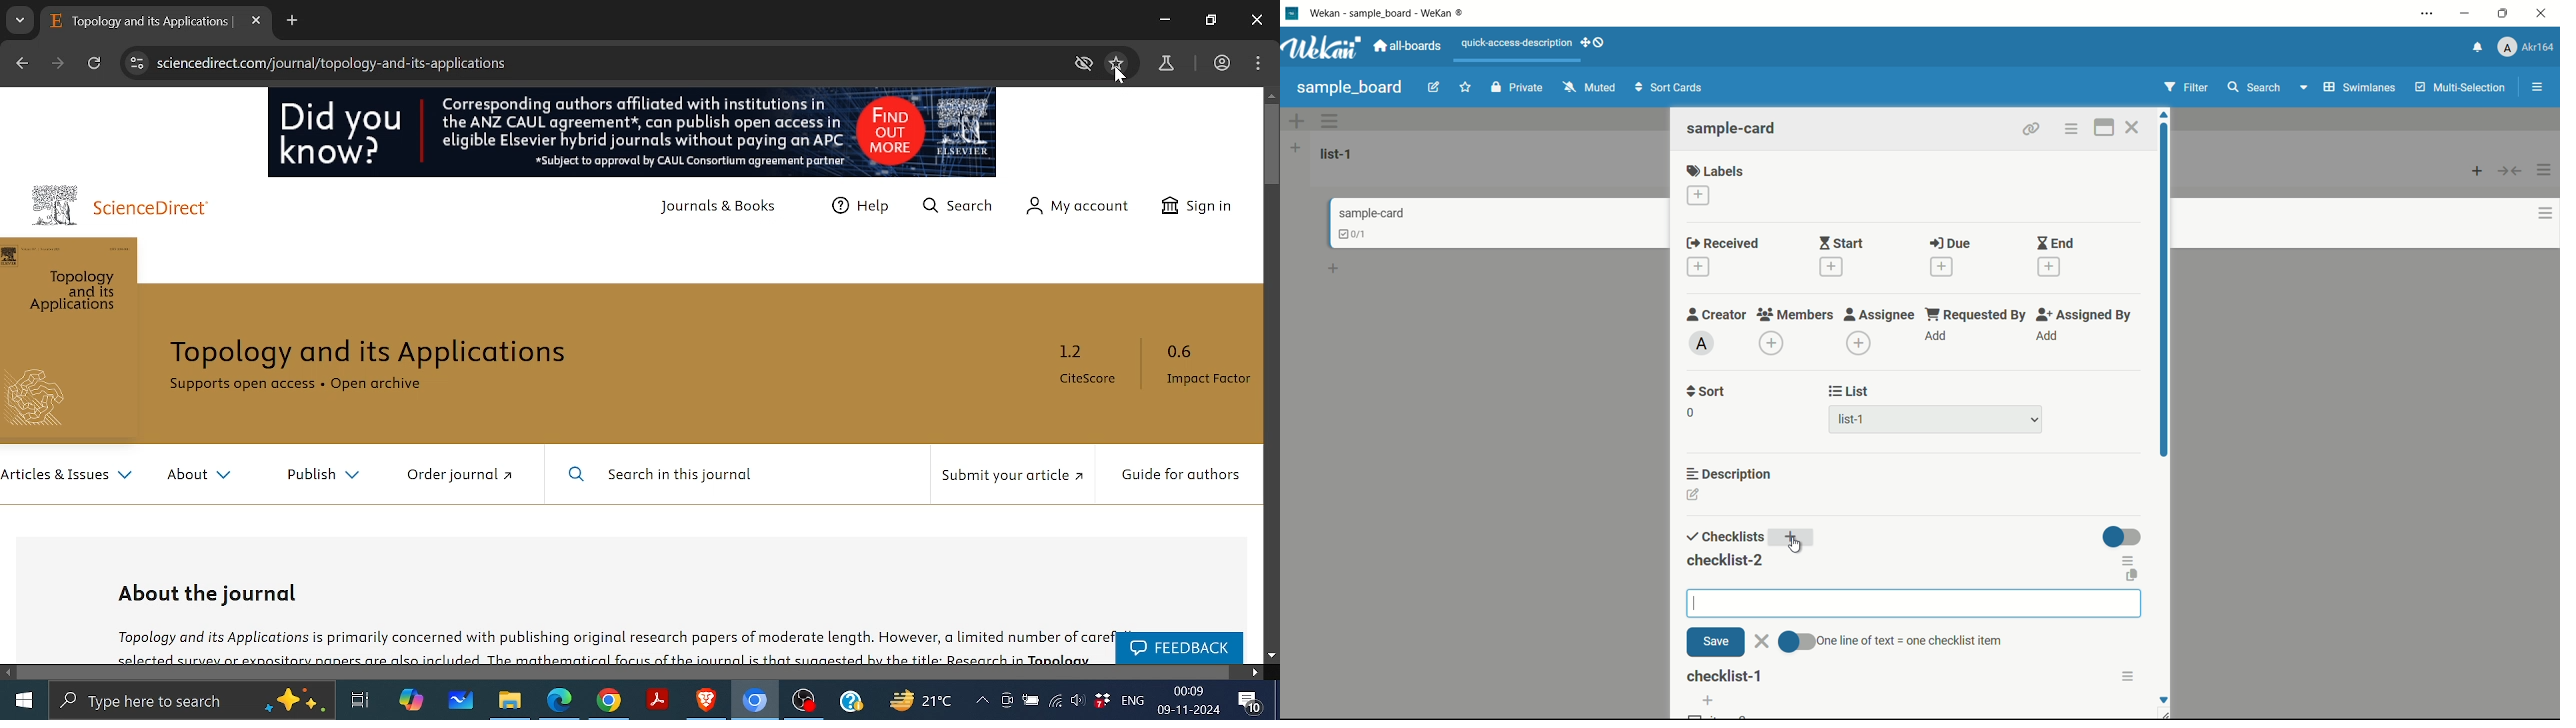 The height and width of the screenshot is (728, 2576). Describe the element at coordinates (1725, 560) in the screenshot. I see `checklist-2 added` at that location.